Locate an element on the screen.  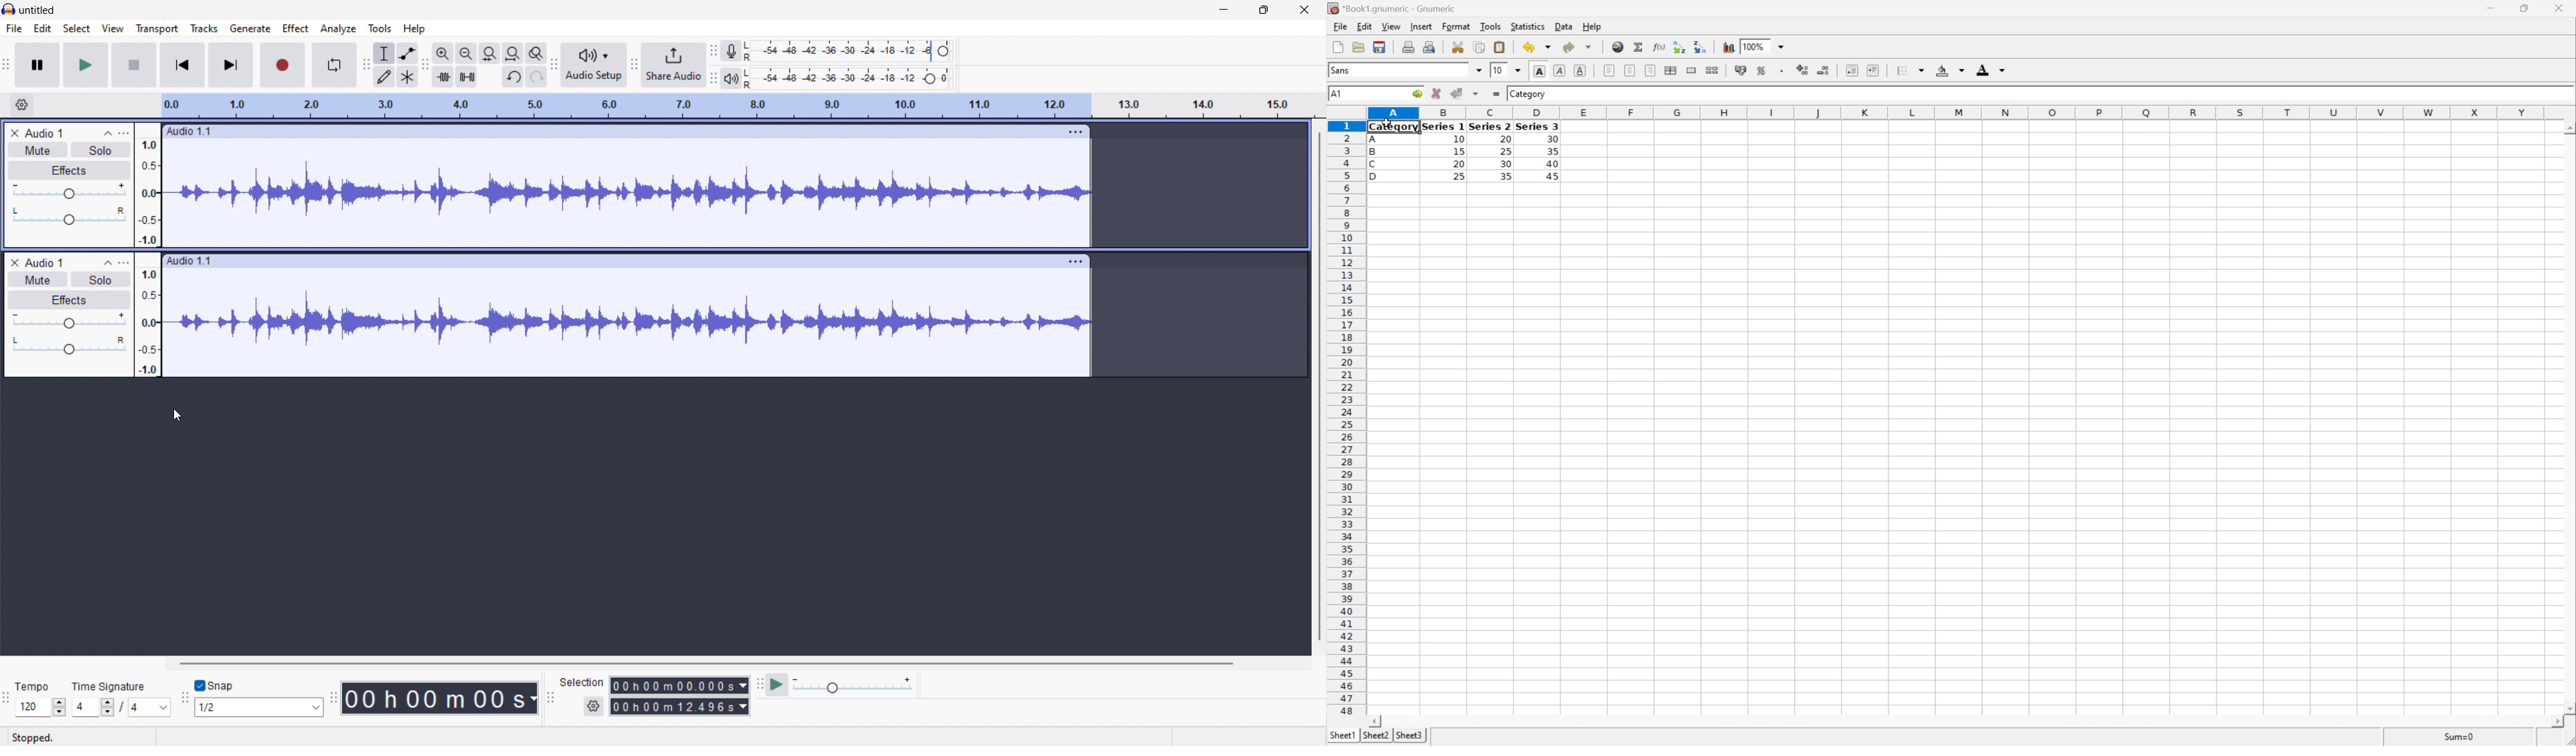
close is located at coordinates (1304, 10).